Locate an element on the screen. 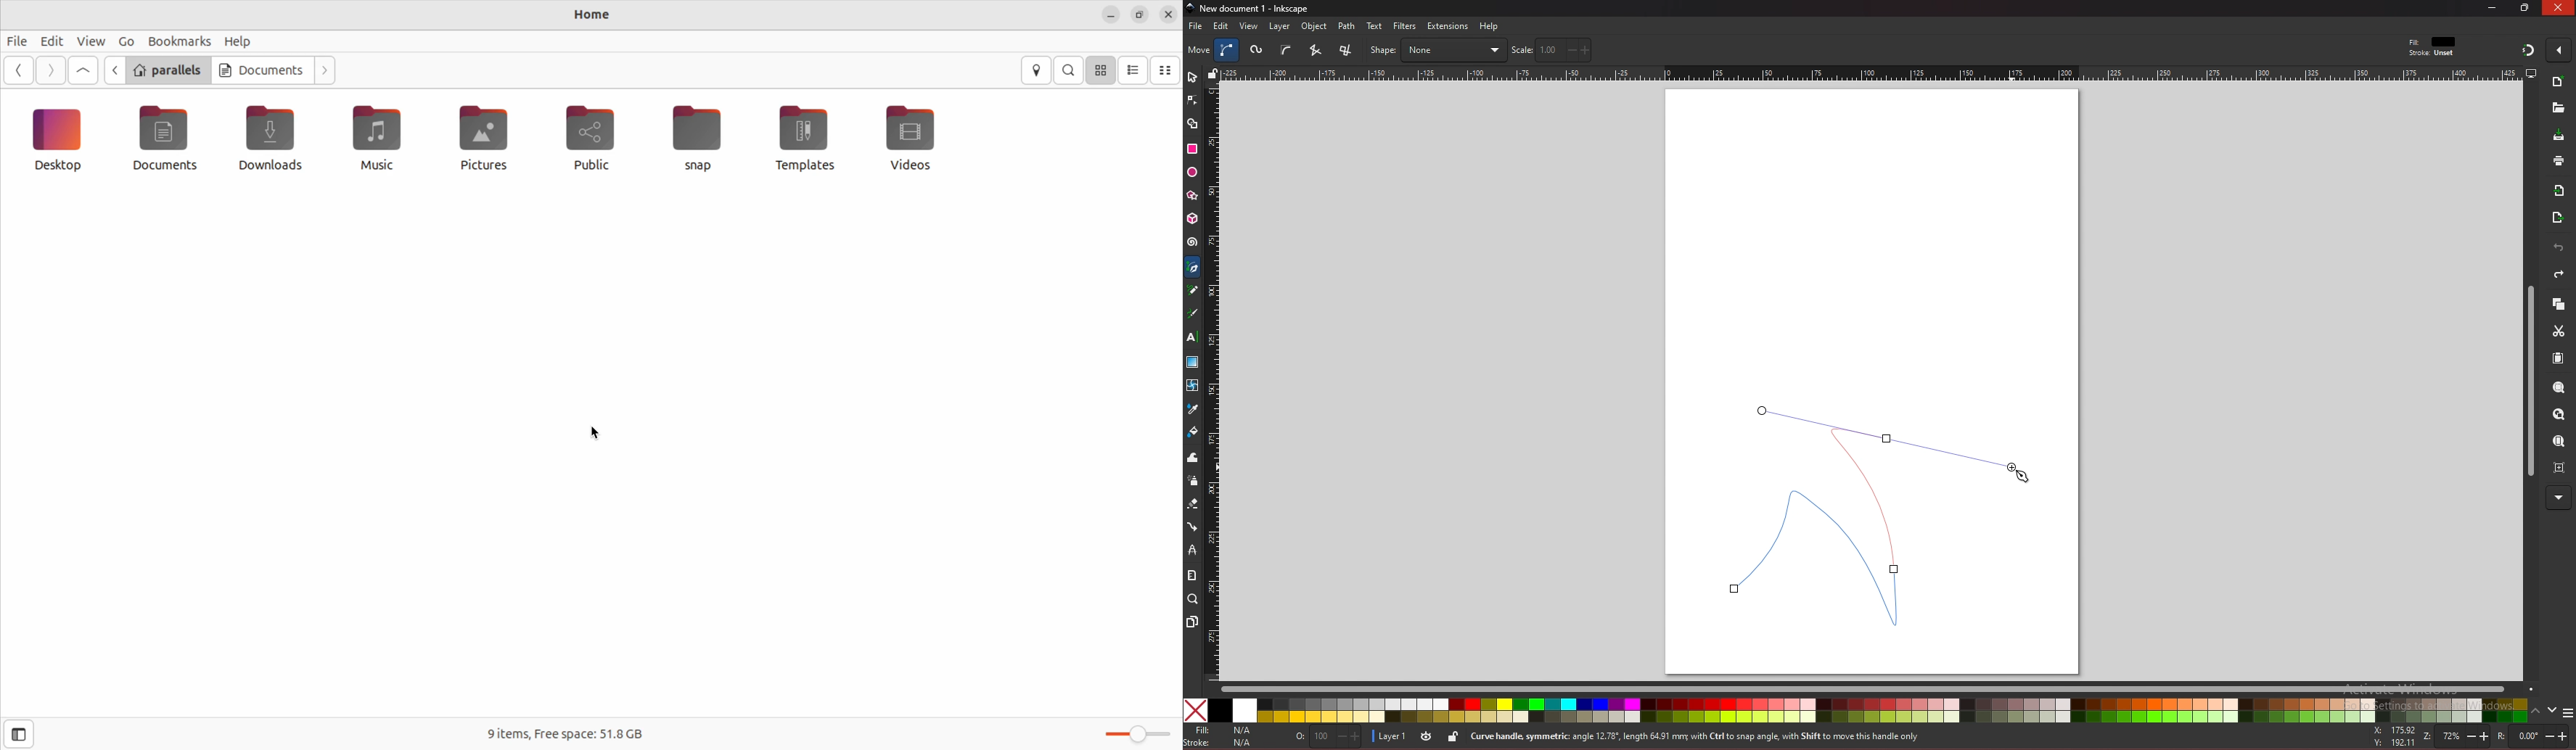  Bookmark is located at coordinates (180, 41).